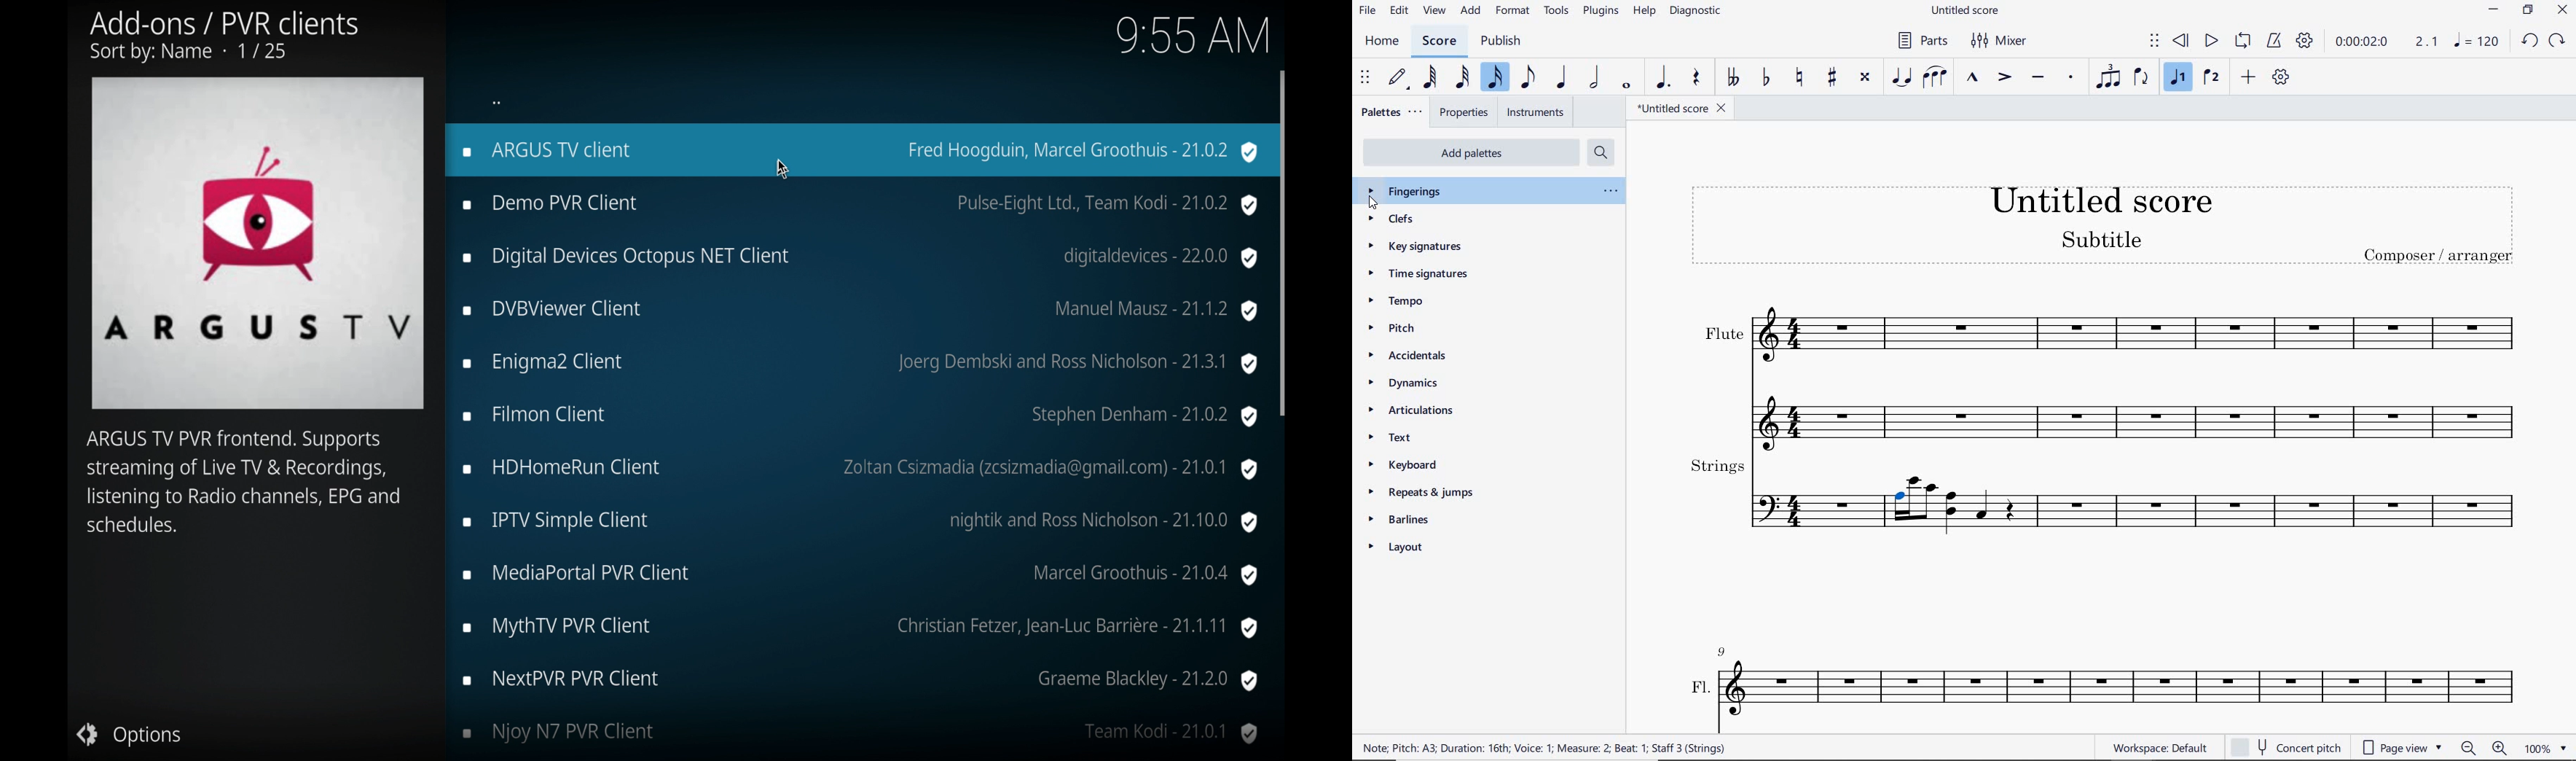 Image resolution: width=2576 pixels, height=784 pixels. What do you see at coordinates (1732, 77) in the screenshot?
I see `toggle double-flat` at bounding box center [1732, 77].